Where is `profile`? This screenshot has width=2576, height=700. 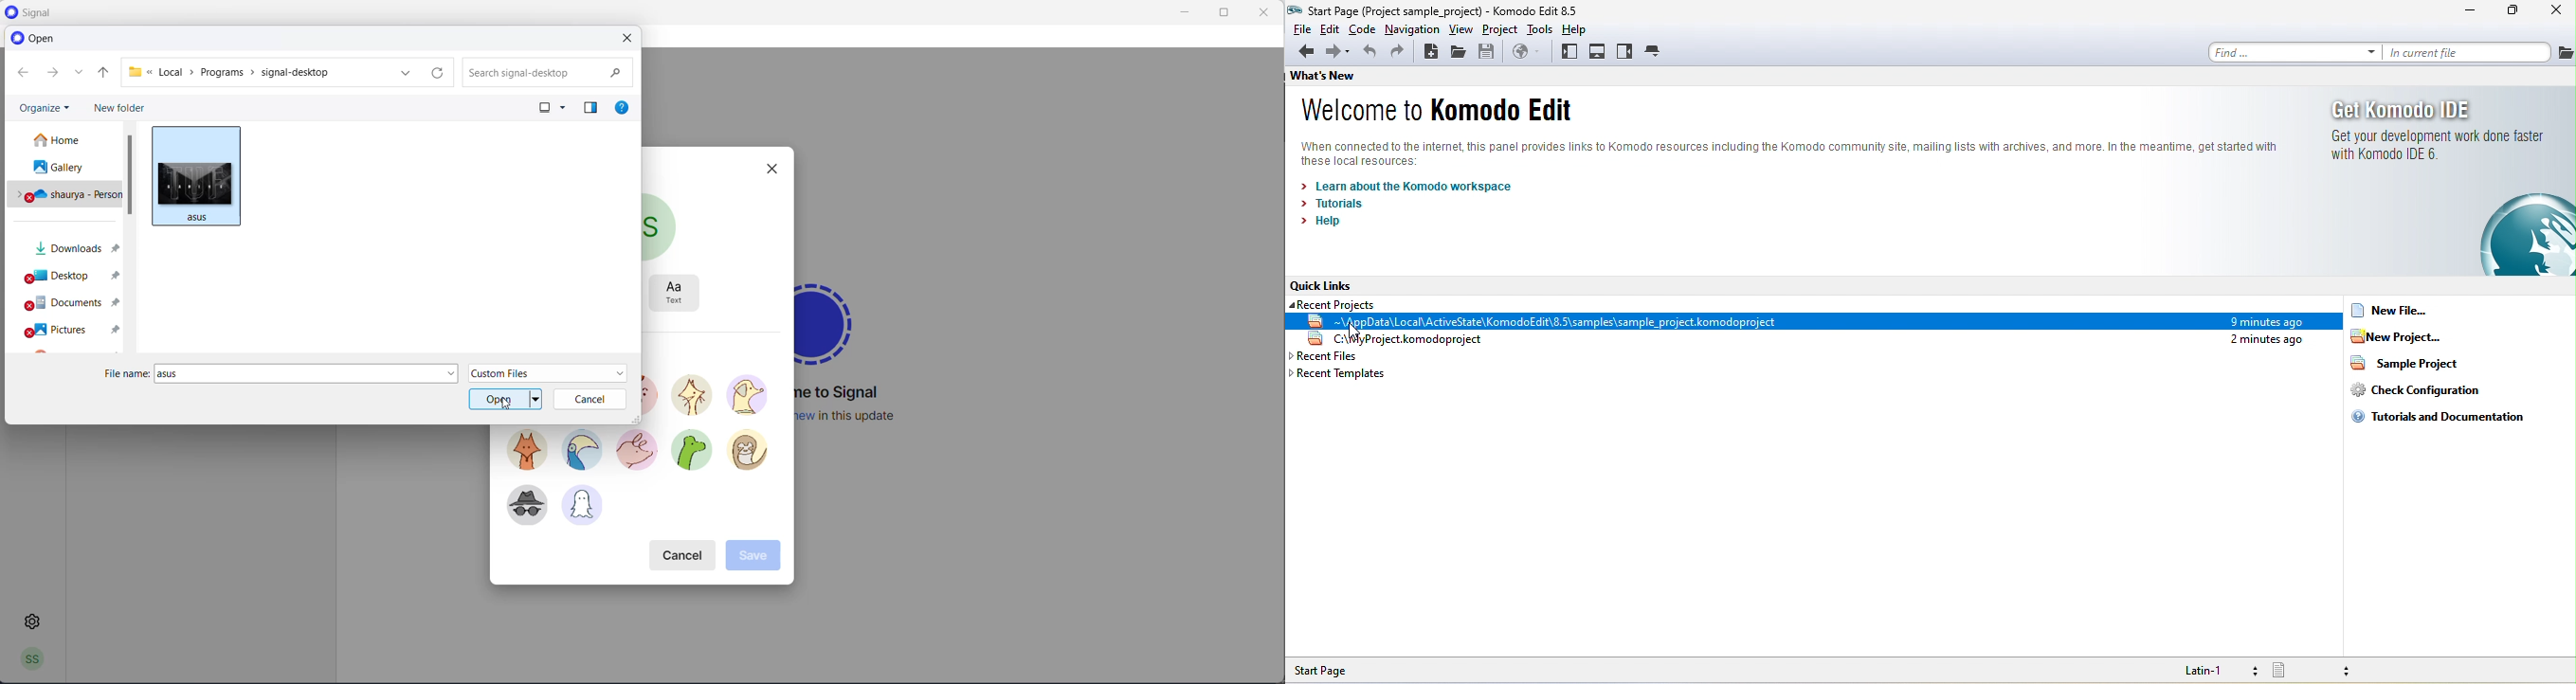
profile is located at coordinates (28, 662).